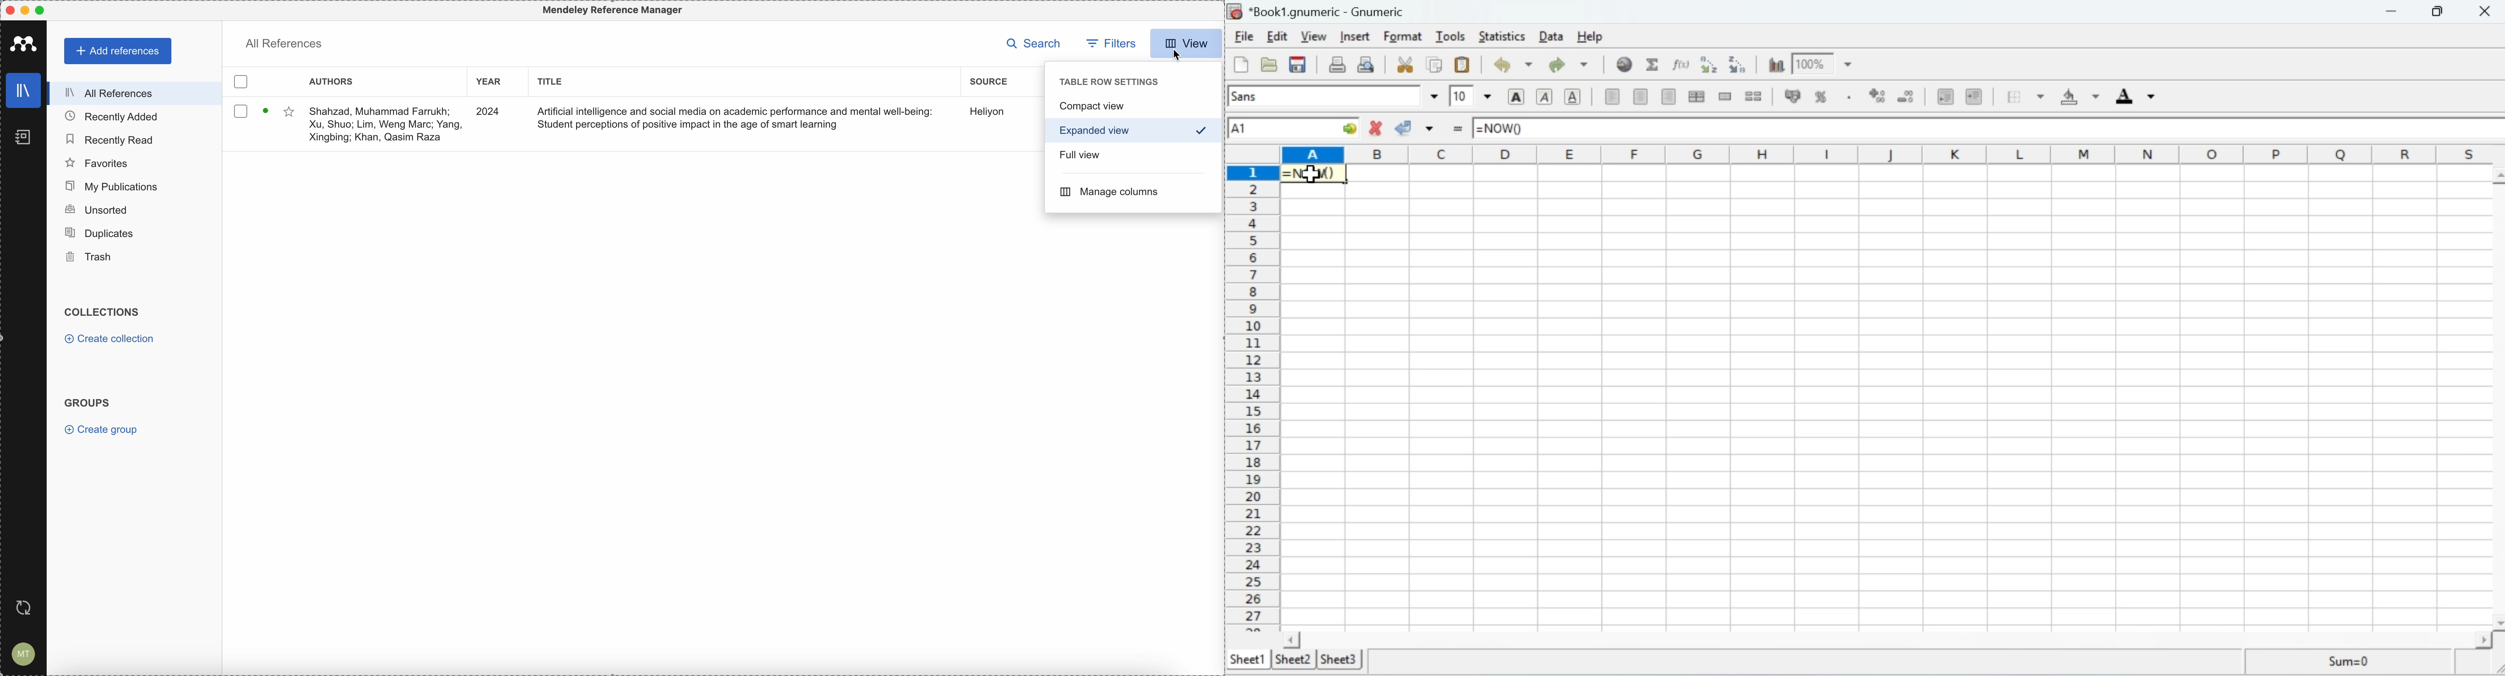  I want to click on my publications, so click(110, 186).